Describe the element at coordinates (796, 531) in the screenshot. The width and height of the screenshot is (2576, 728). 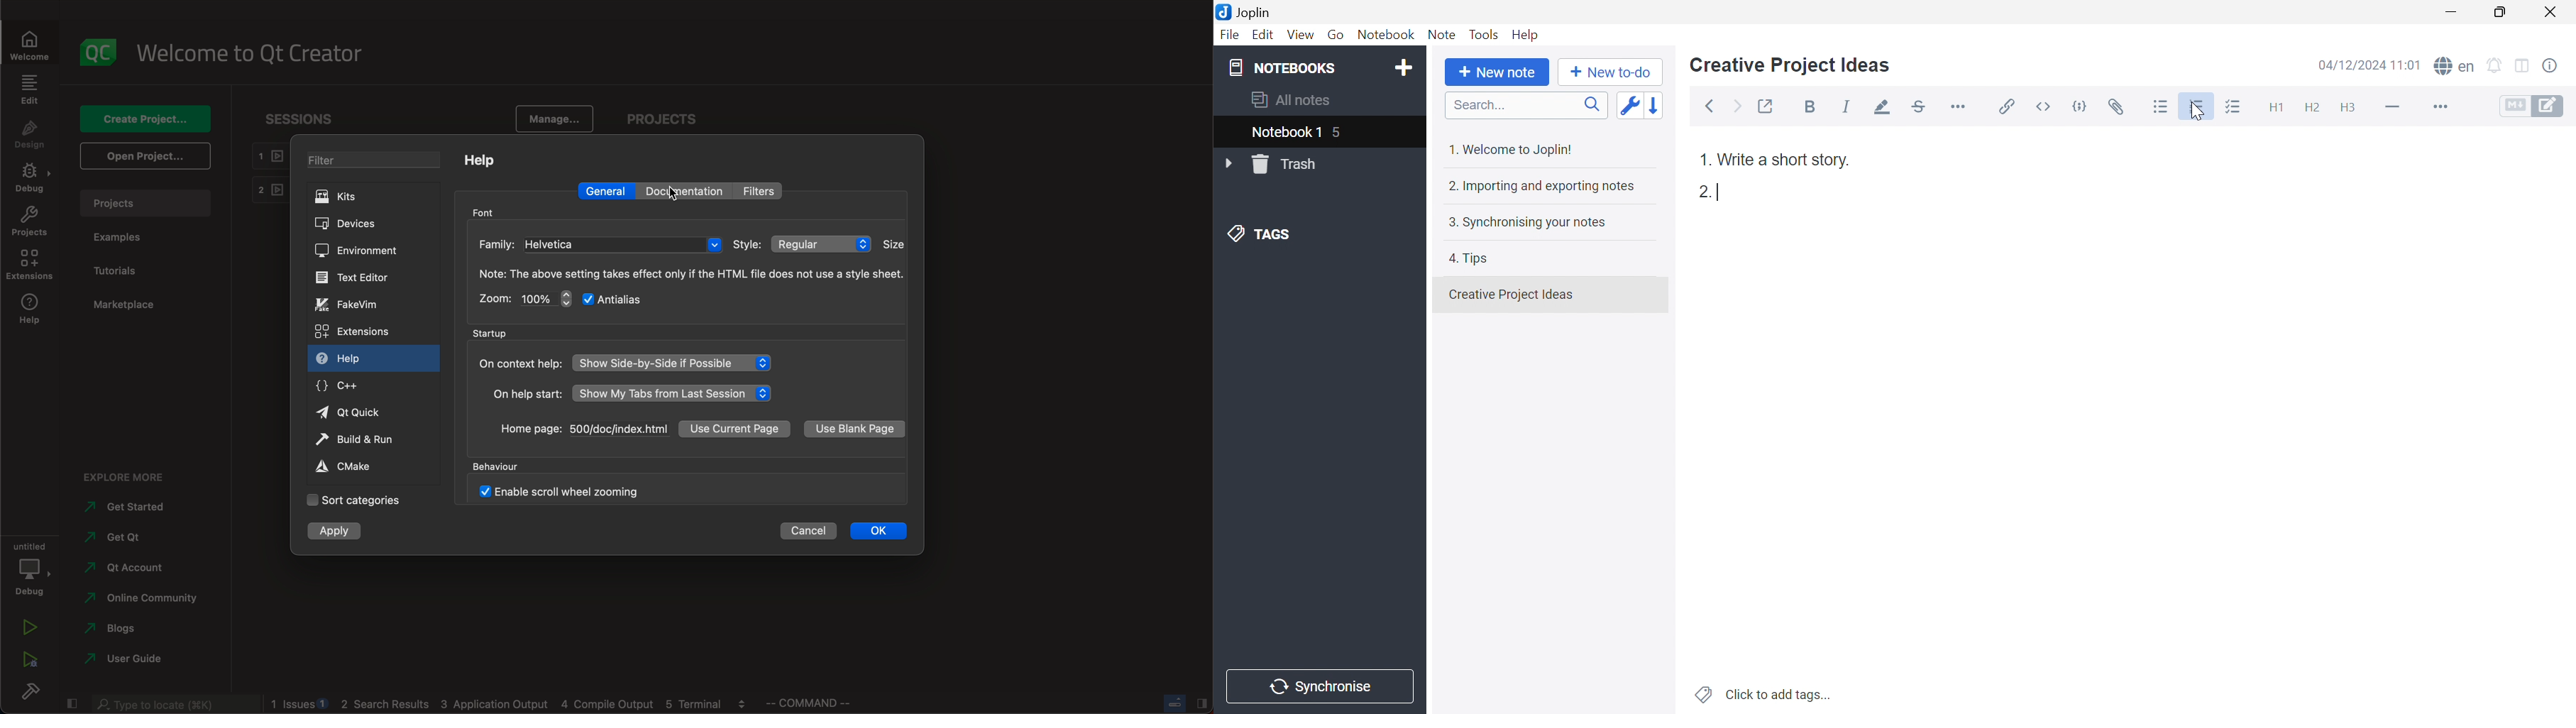
I see `cancel` at that location.